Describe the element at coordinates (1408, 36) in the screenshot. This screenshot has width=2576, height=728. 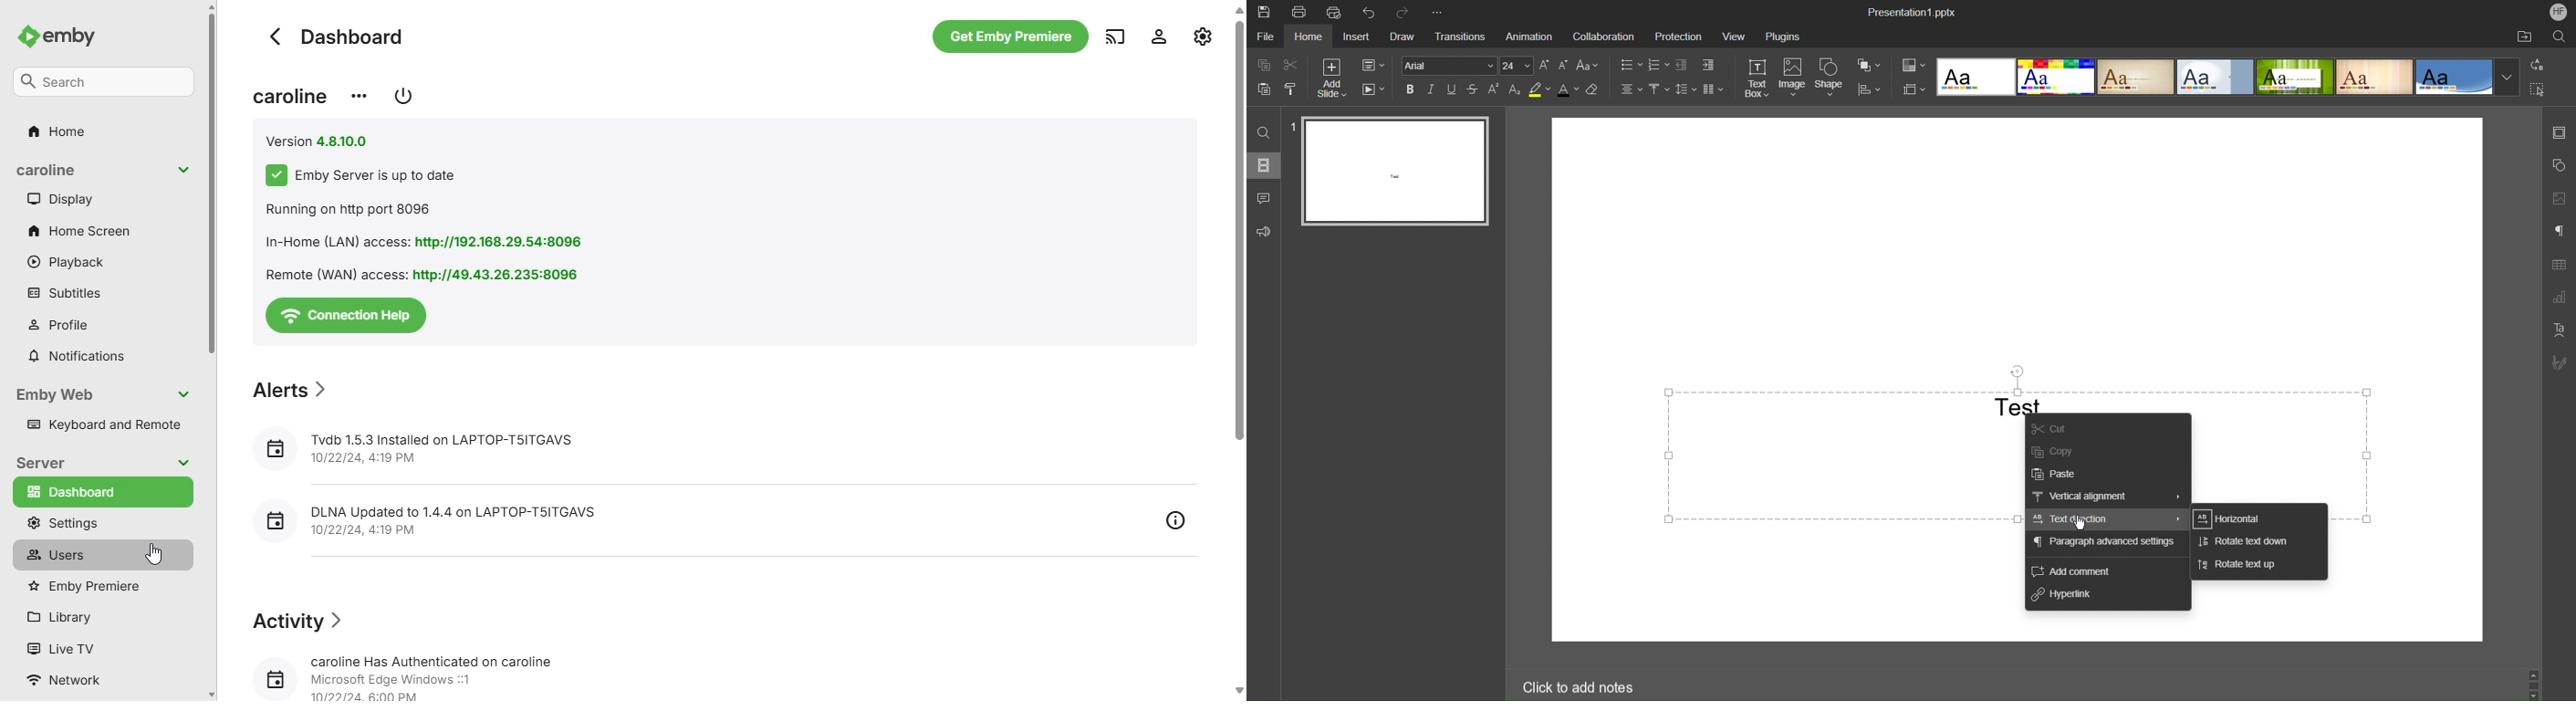
I see `Draw` at that location.